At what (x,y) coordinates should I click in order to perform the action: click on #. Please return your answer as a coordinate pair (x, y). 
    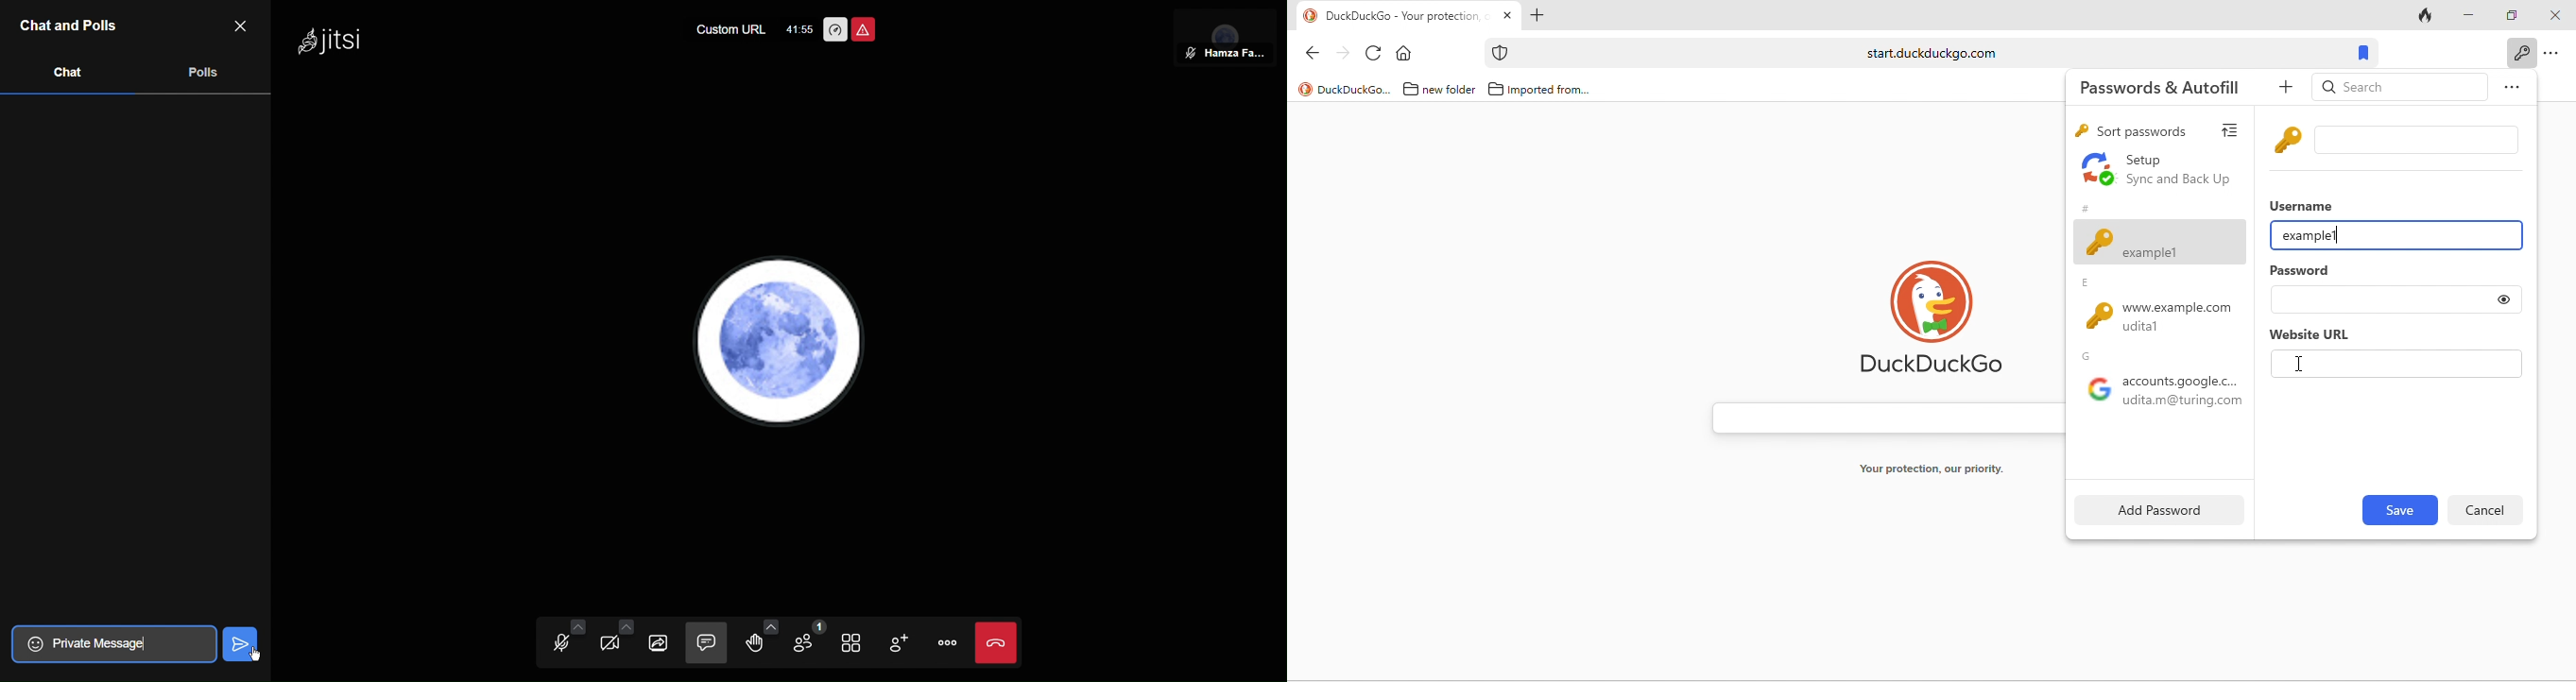
    Looking at the image, I should click on (2087, 209).